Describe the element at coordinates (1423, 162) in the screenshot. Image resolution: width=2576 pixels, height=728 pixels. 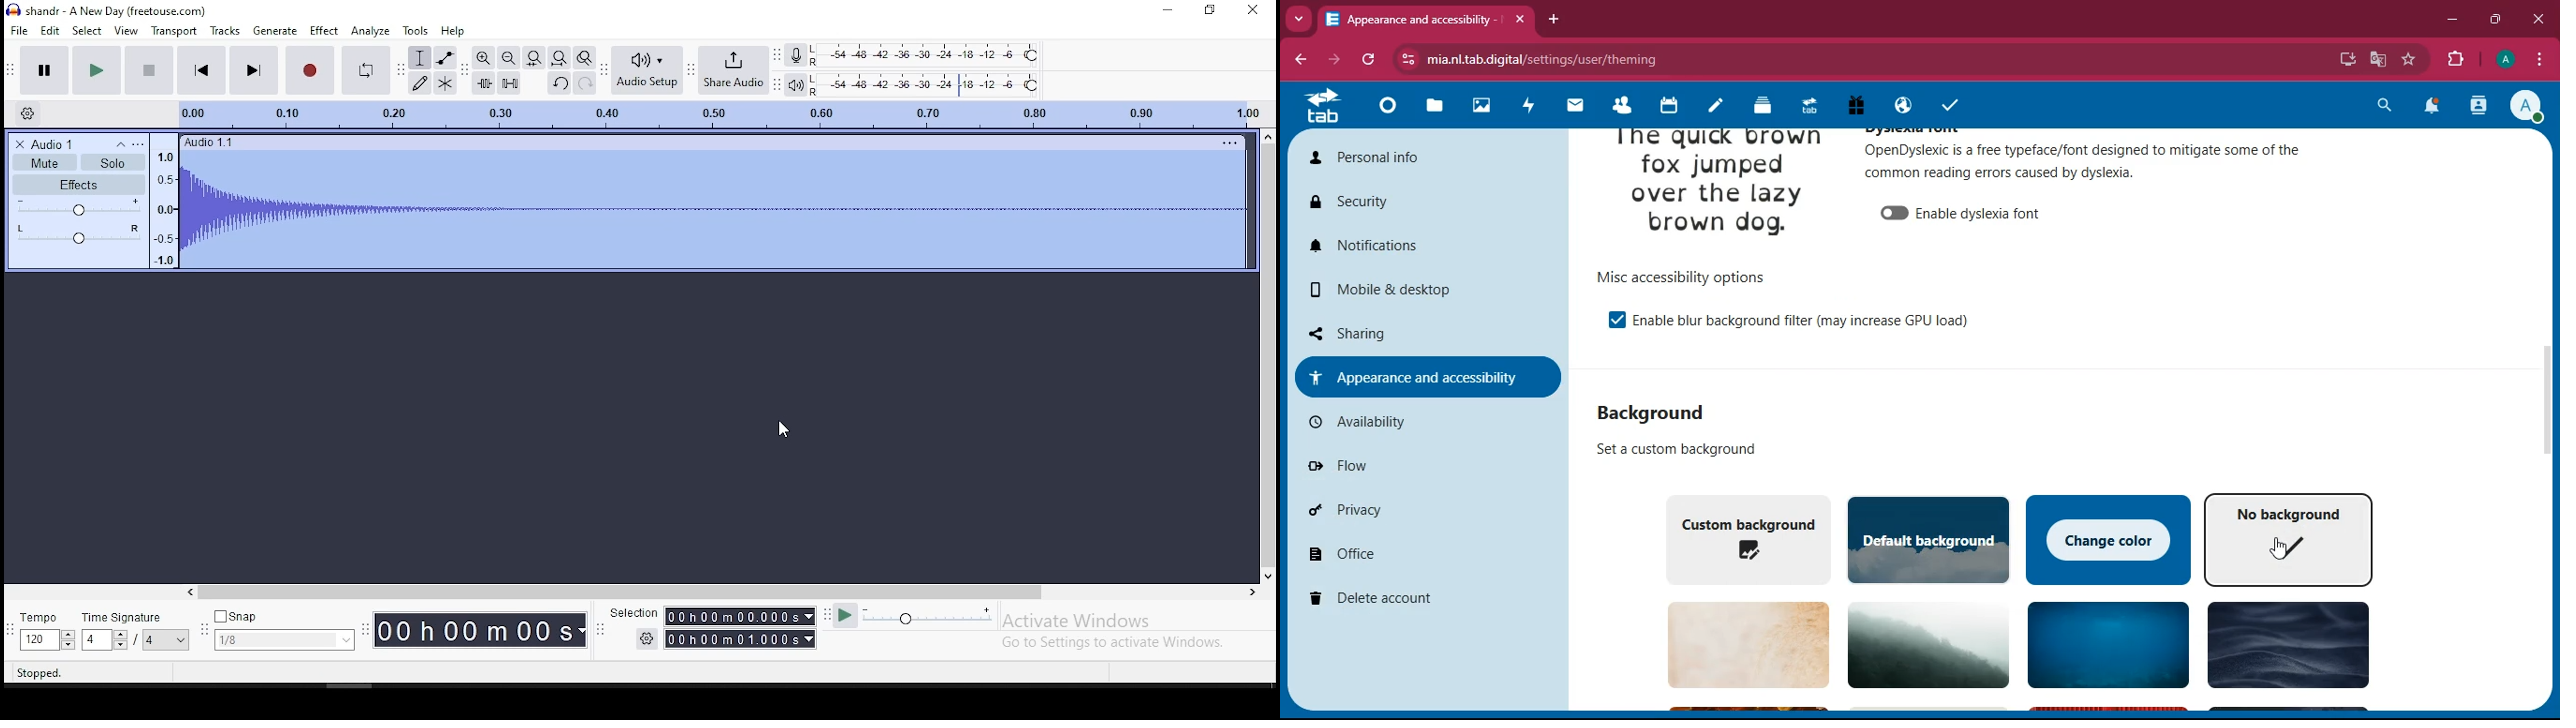
I see `personal info` at that location.